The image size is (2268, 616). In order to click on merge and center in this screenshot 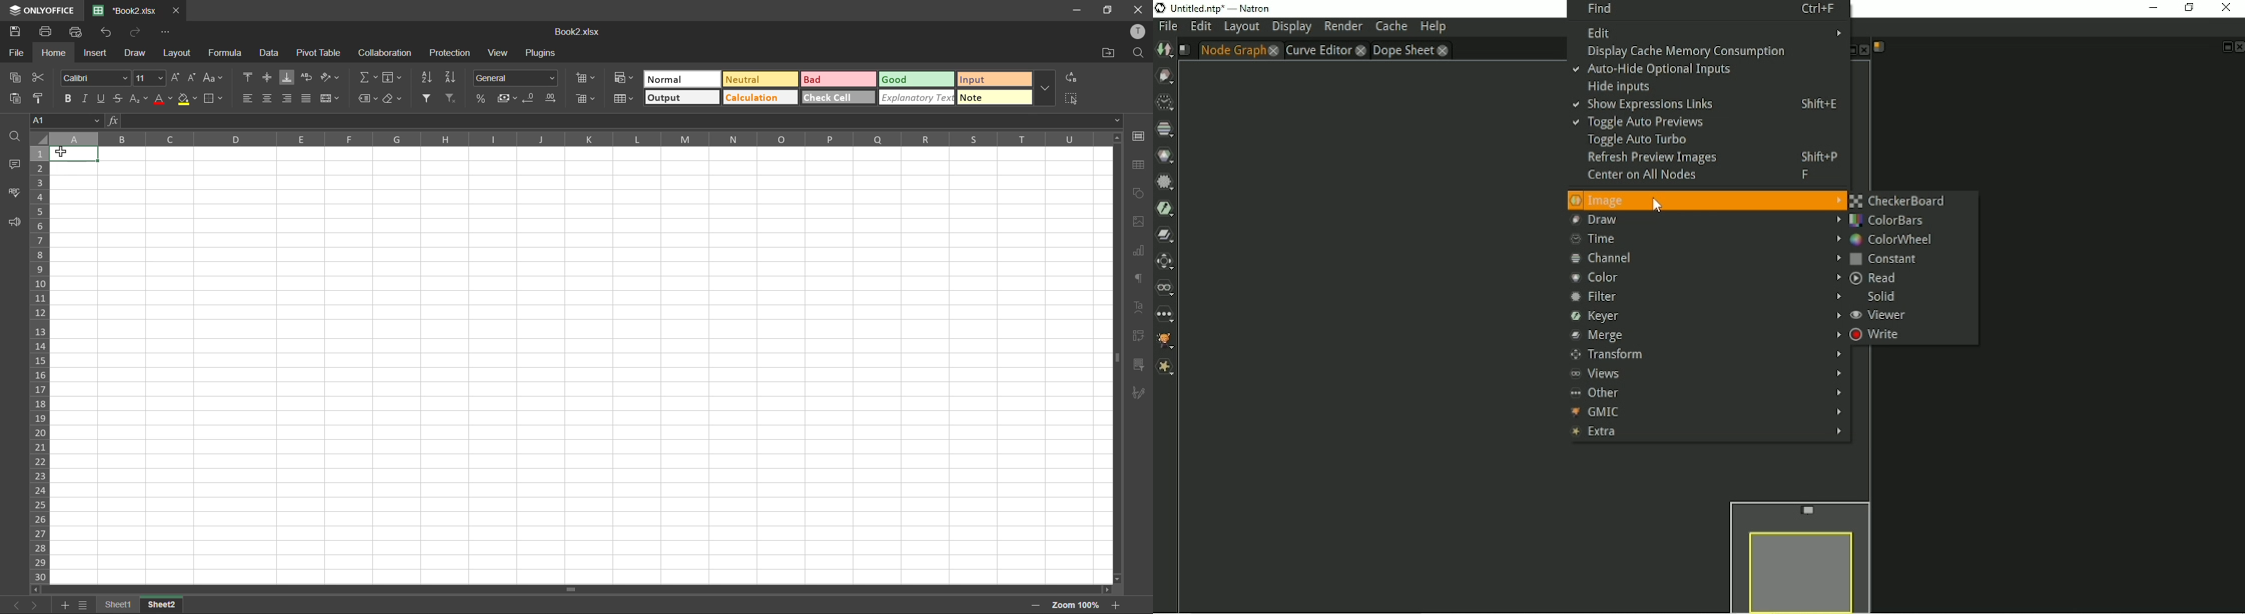, I will do `click(330, 99)`.